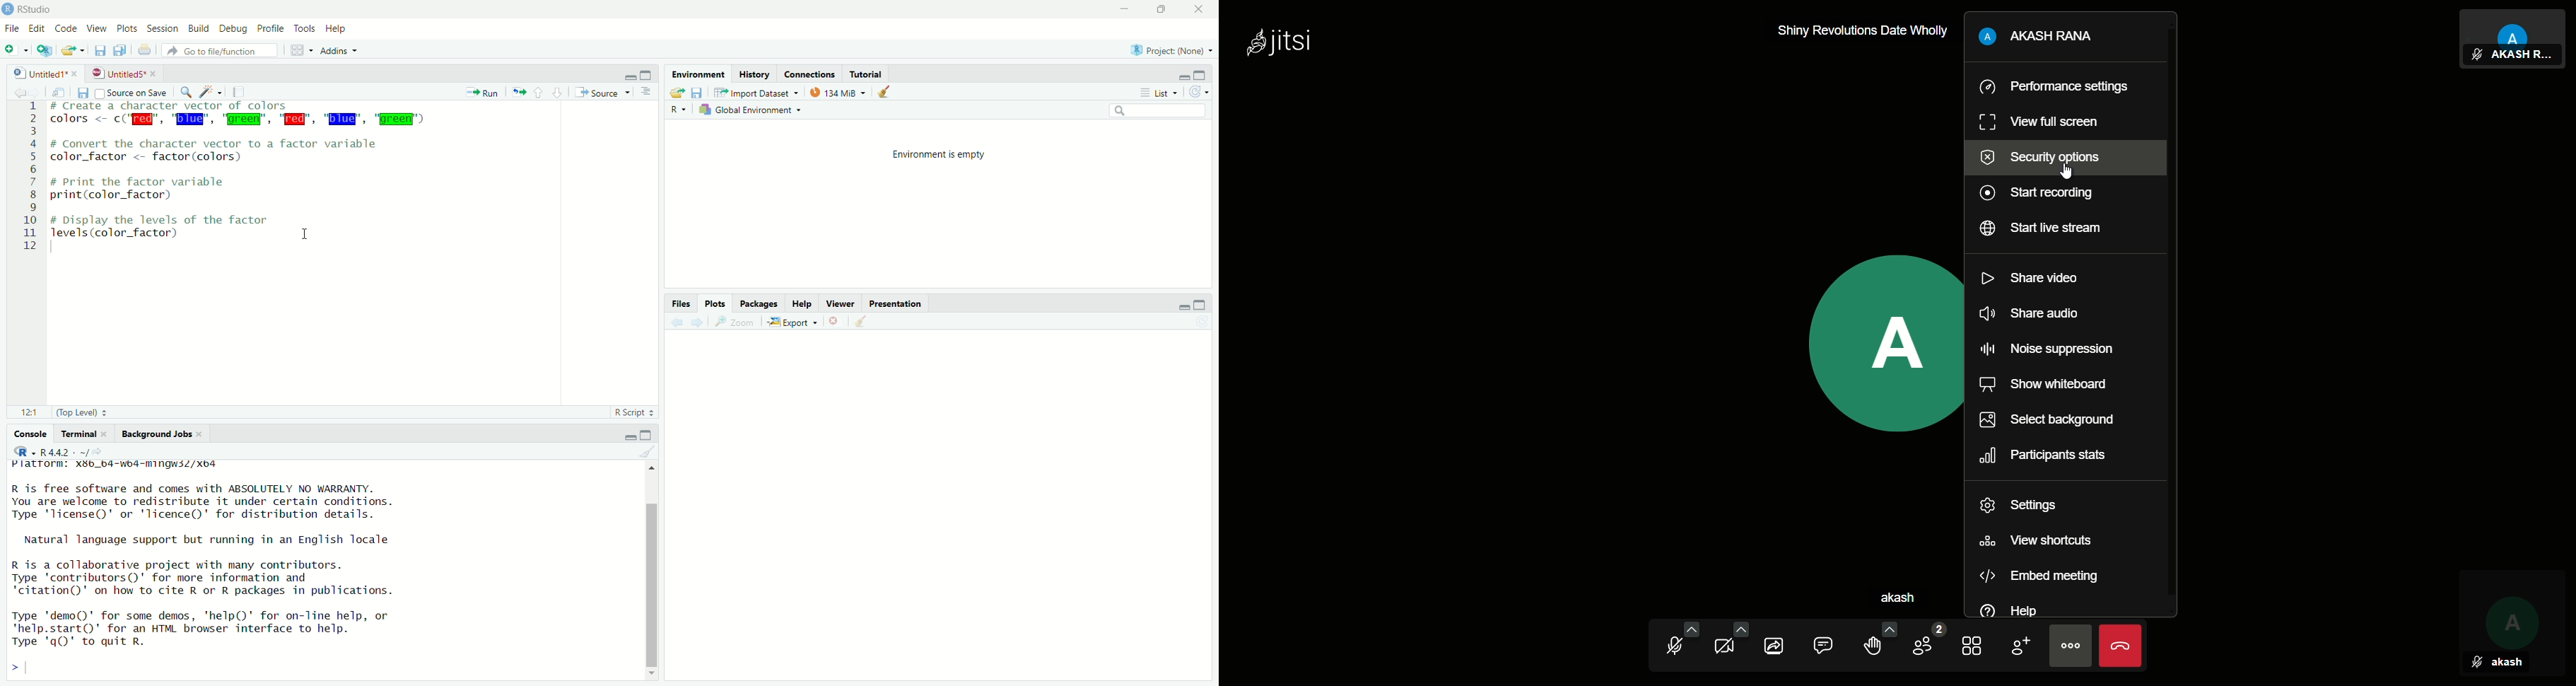 Image resolution: width=2576 pixels, height=700 pixels. I want to click on background jobs, so click(161, 436).